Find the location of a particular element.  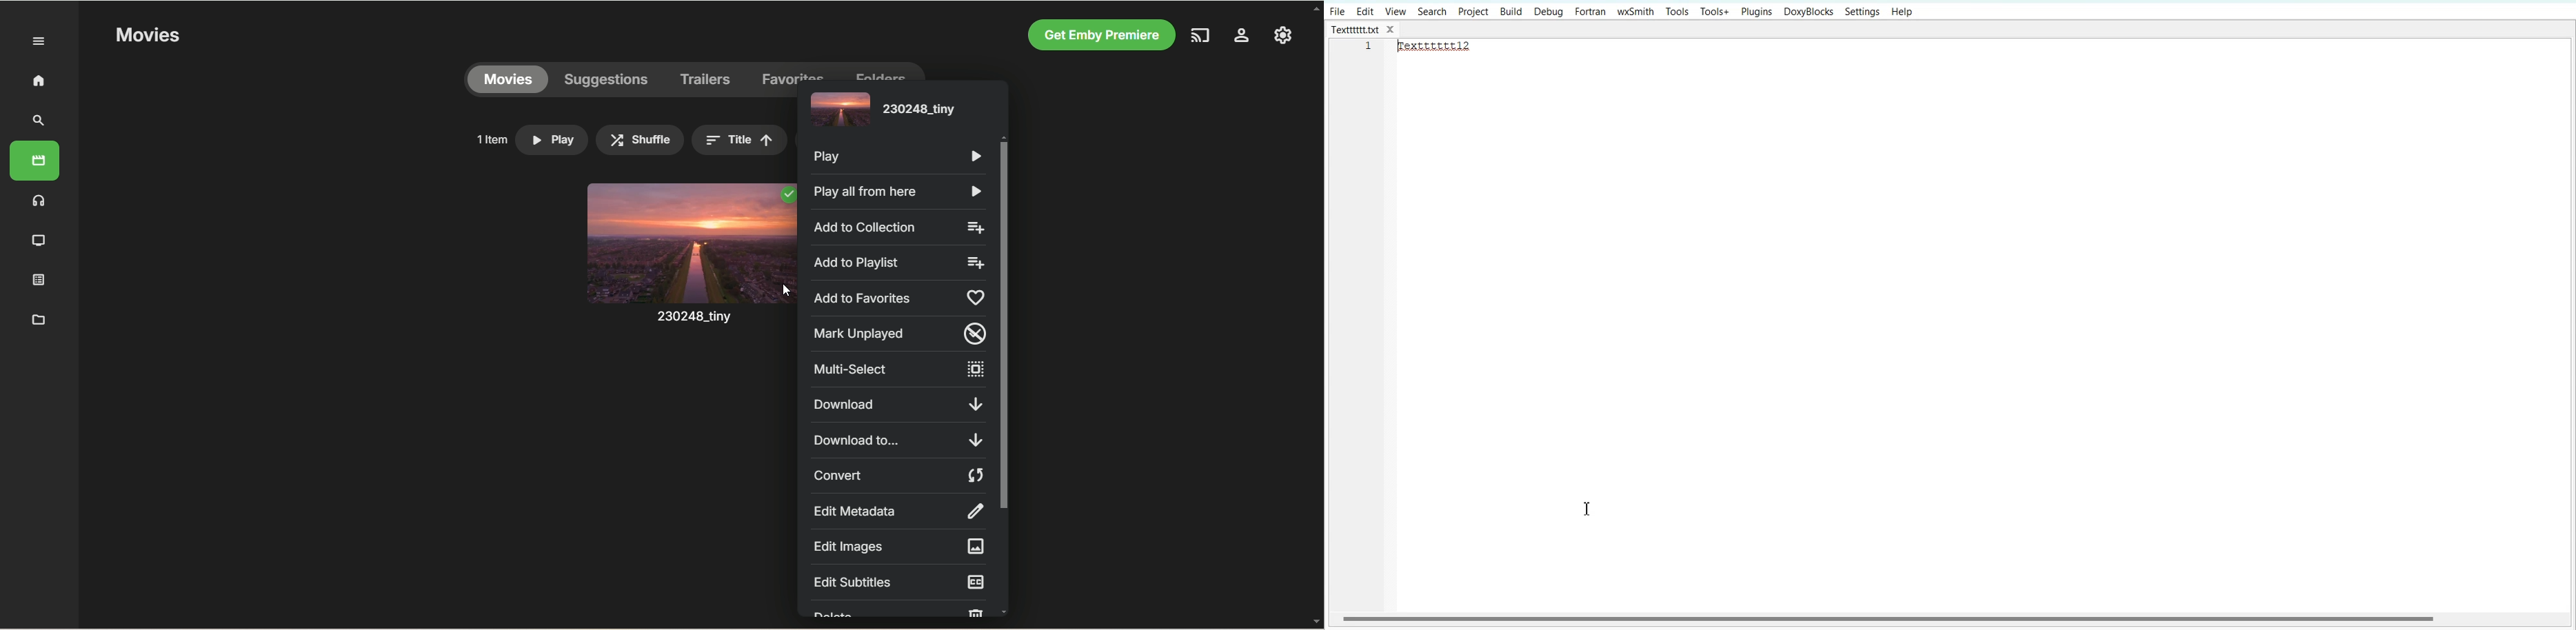

Textttttt.txt is located at coordinates (1355, 30).